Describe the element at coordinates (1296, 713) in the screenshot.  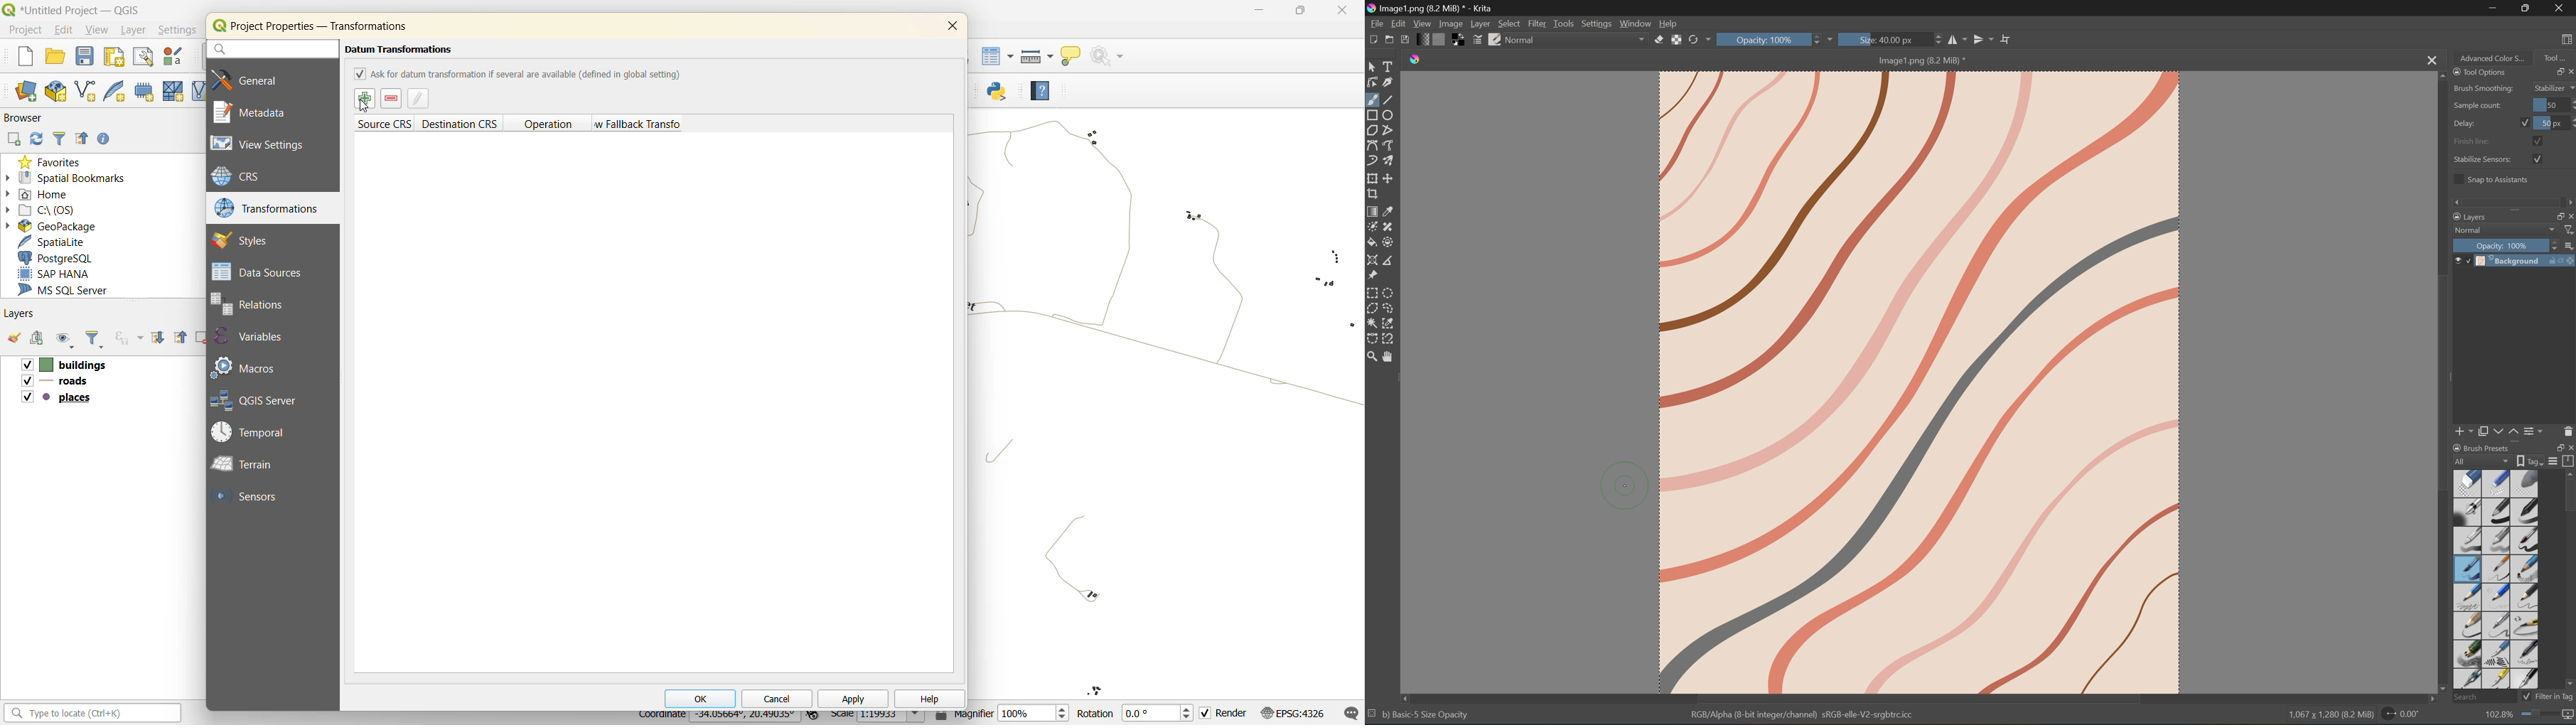
I see `crs` at that location.